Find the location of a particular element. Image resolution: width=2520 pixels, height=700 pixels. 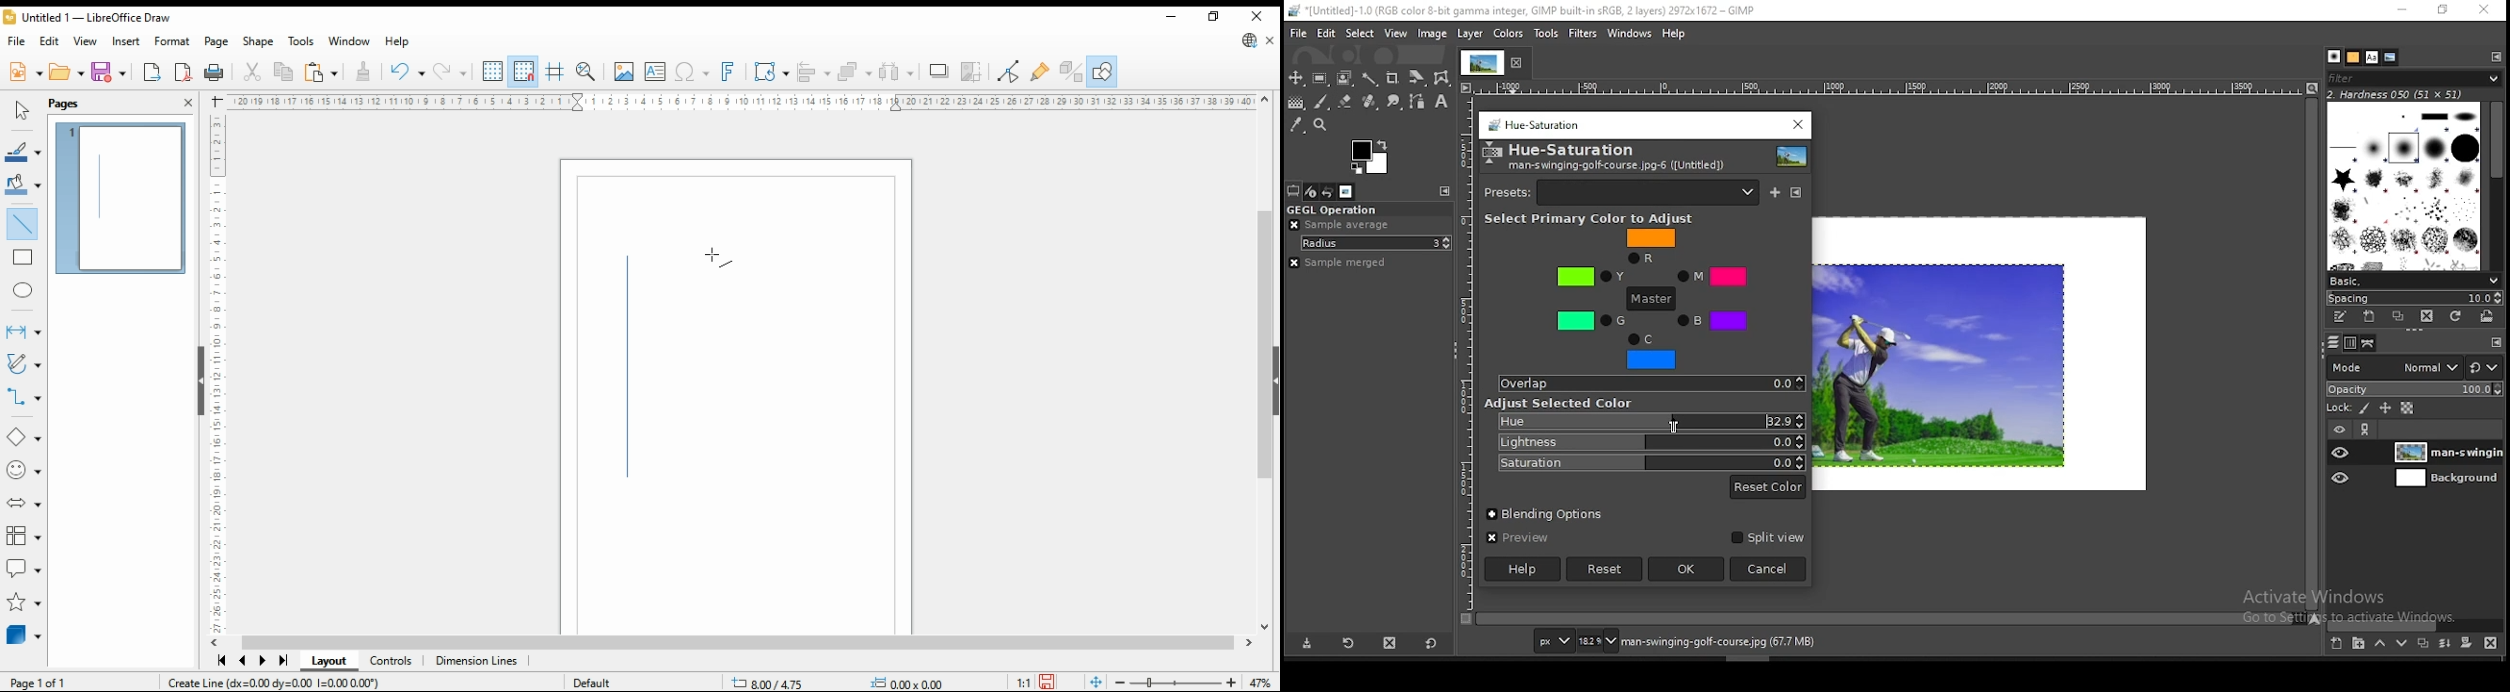

first page is located at coordinates (221, 662).